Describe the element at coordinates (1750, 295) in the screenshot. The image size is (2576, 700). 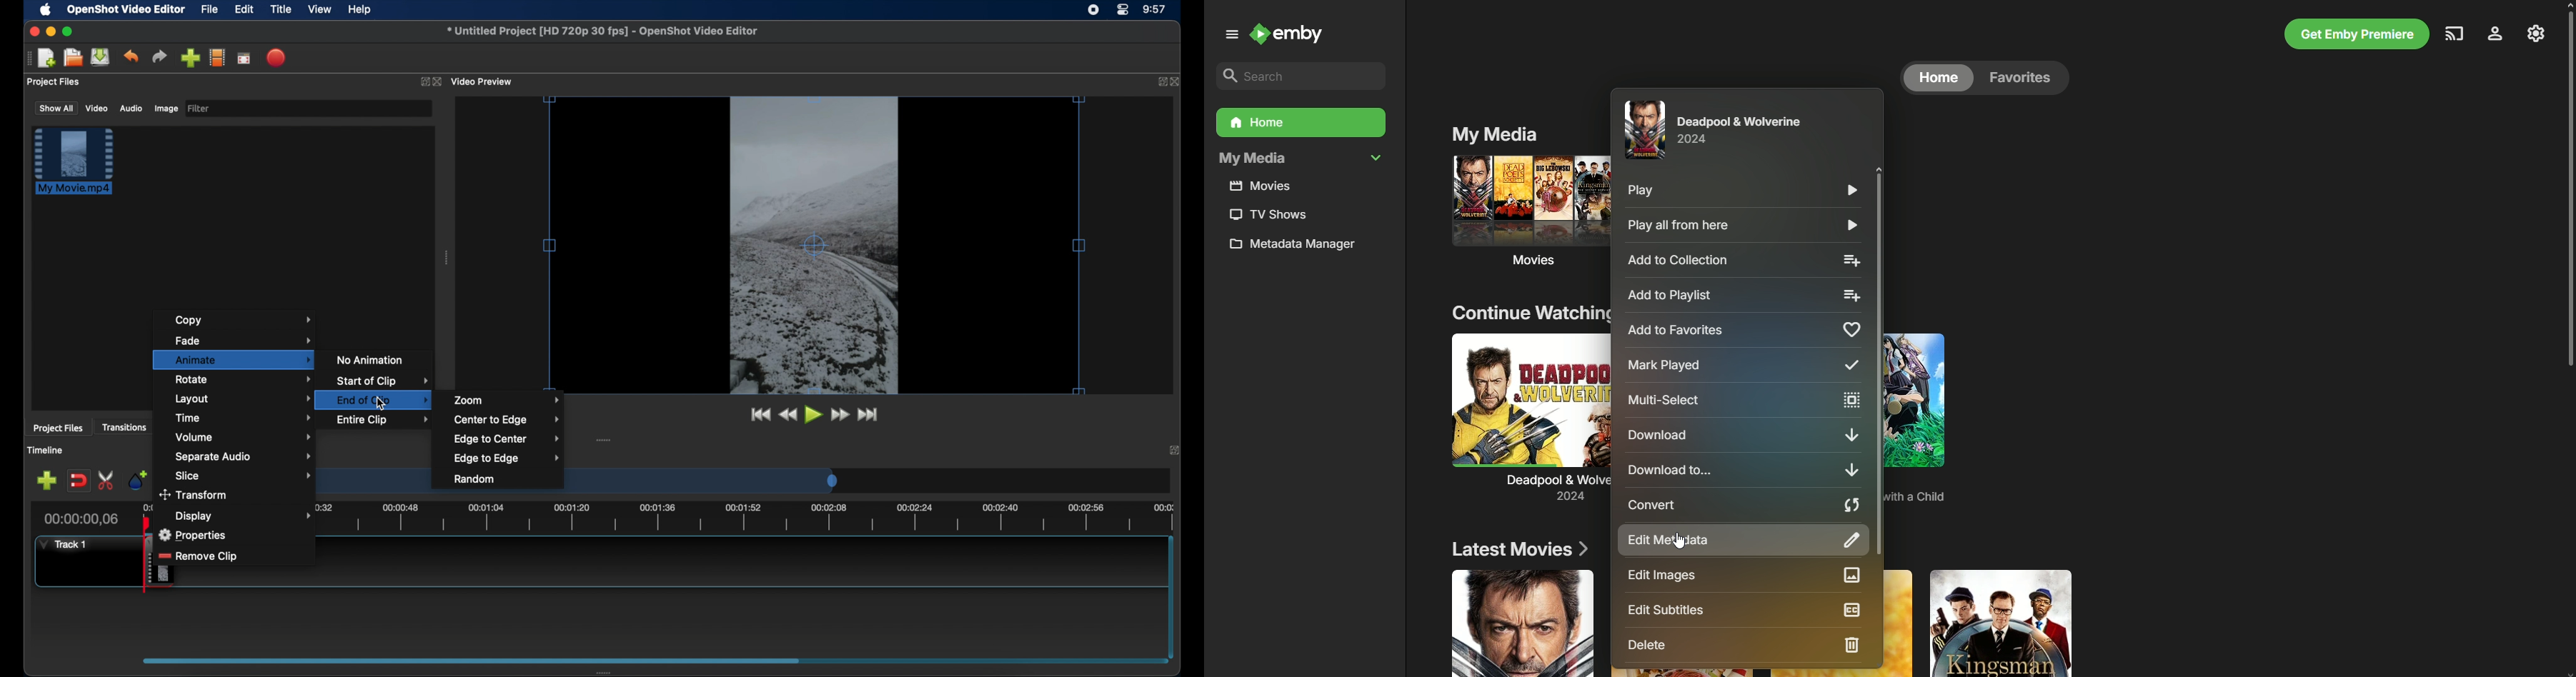
I see `Add to playlist` at that location.